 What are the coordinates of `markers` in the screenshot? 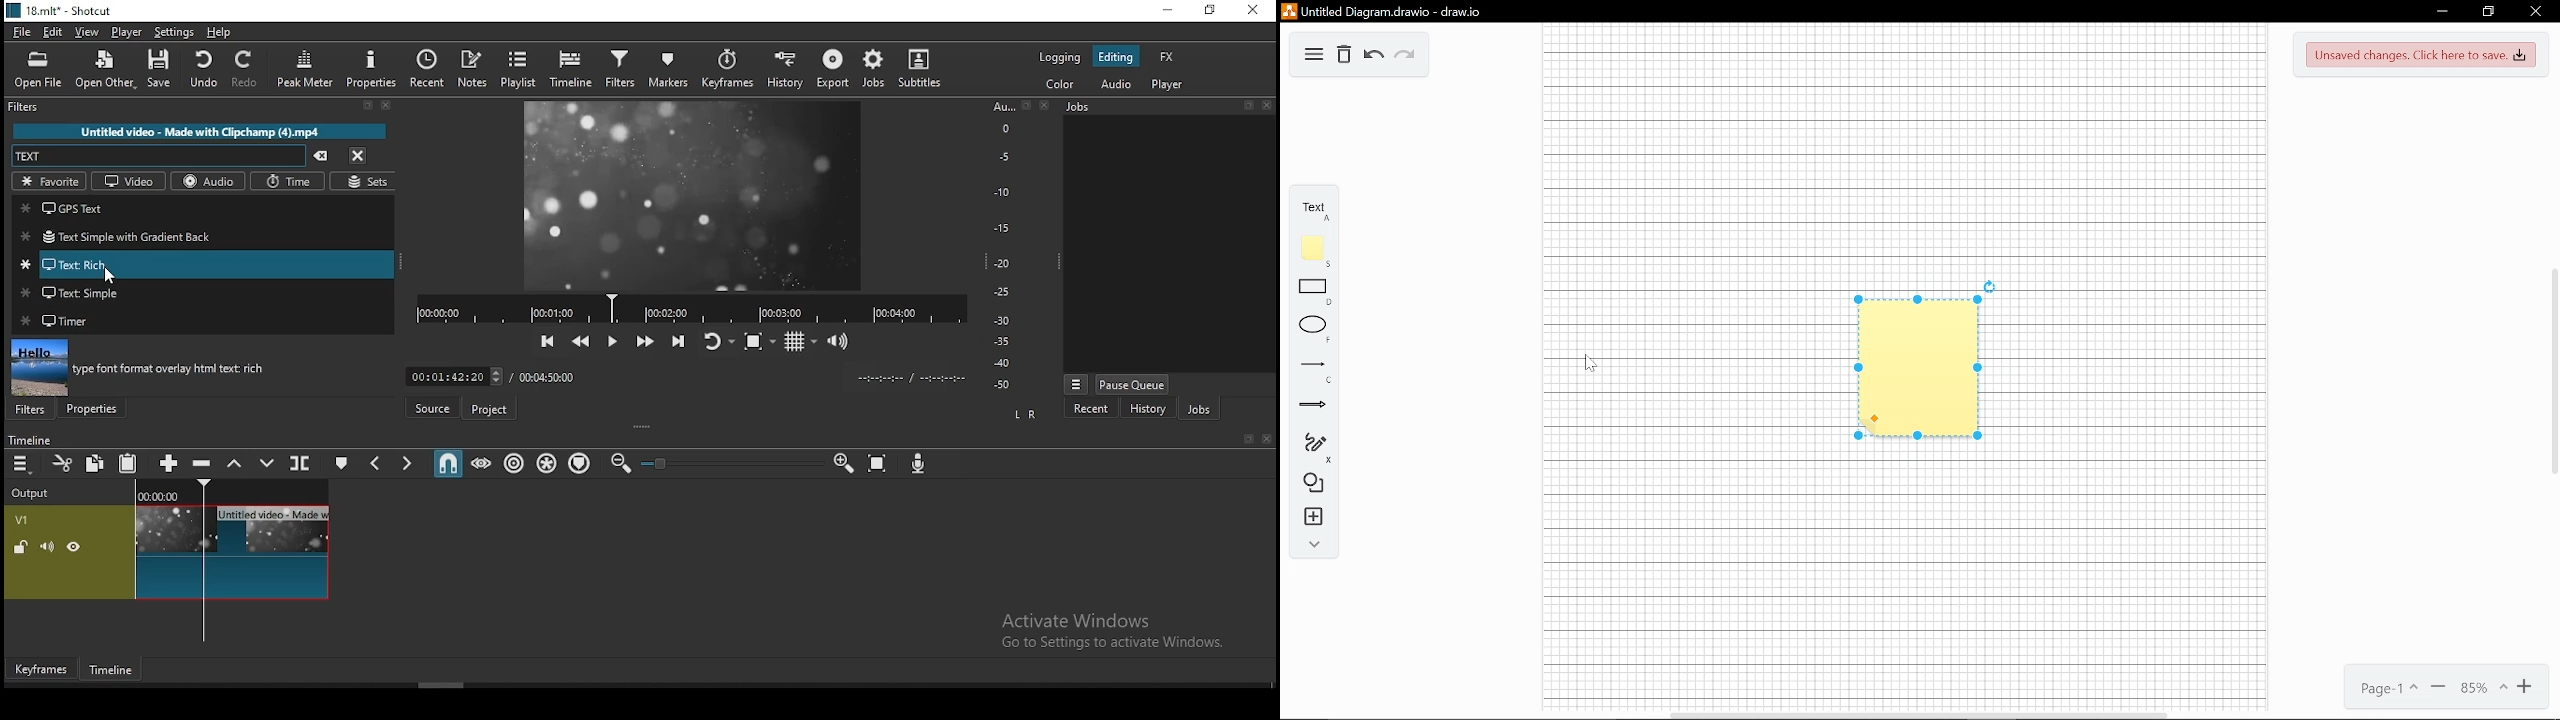 It's located at (665, 74).